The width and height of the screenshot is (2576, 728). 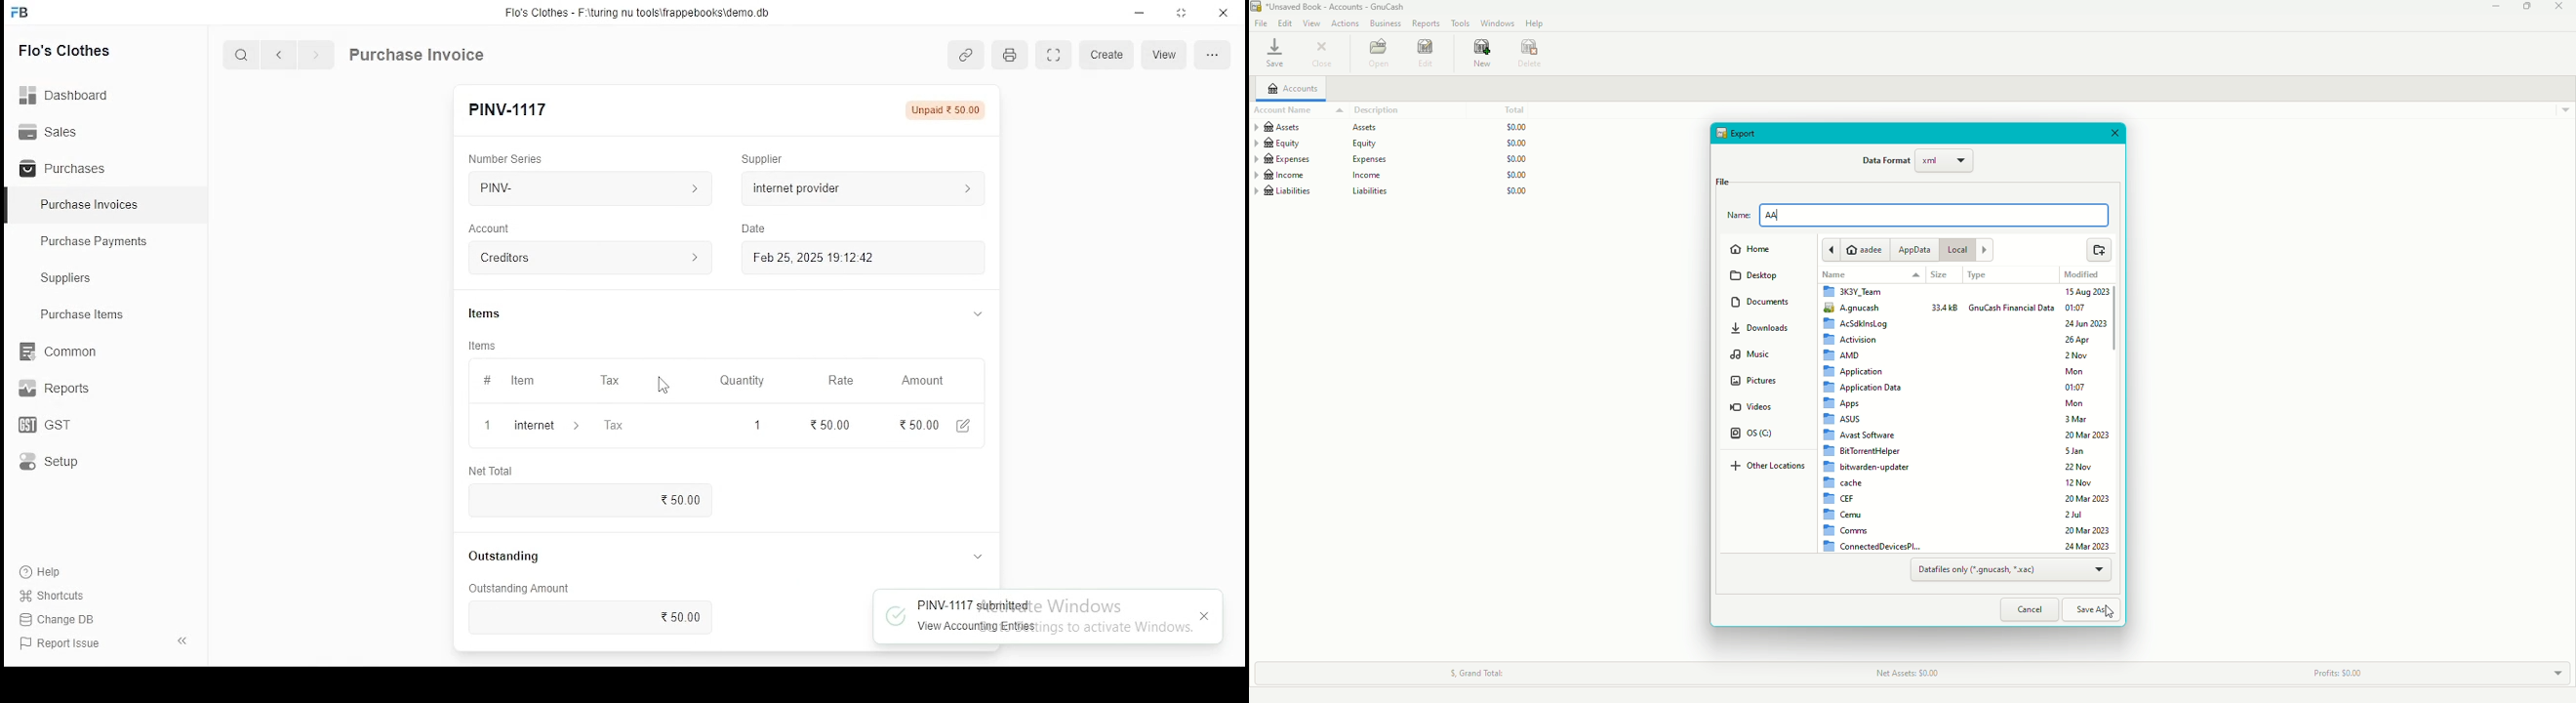 What do you see at coordinates (2497, 8) in the screenshot?
I see `Minimize` at bounding box center [2497, 8].